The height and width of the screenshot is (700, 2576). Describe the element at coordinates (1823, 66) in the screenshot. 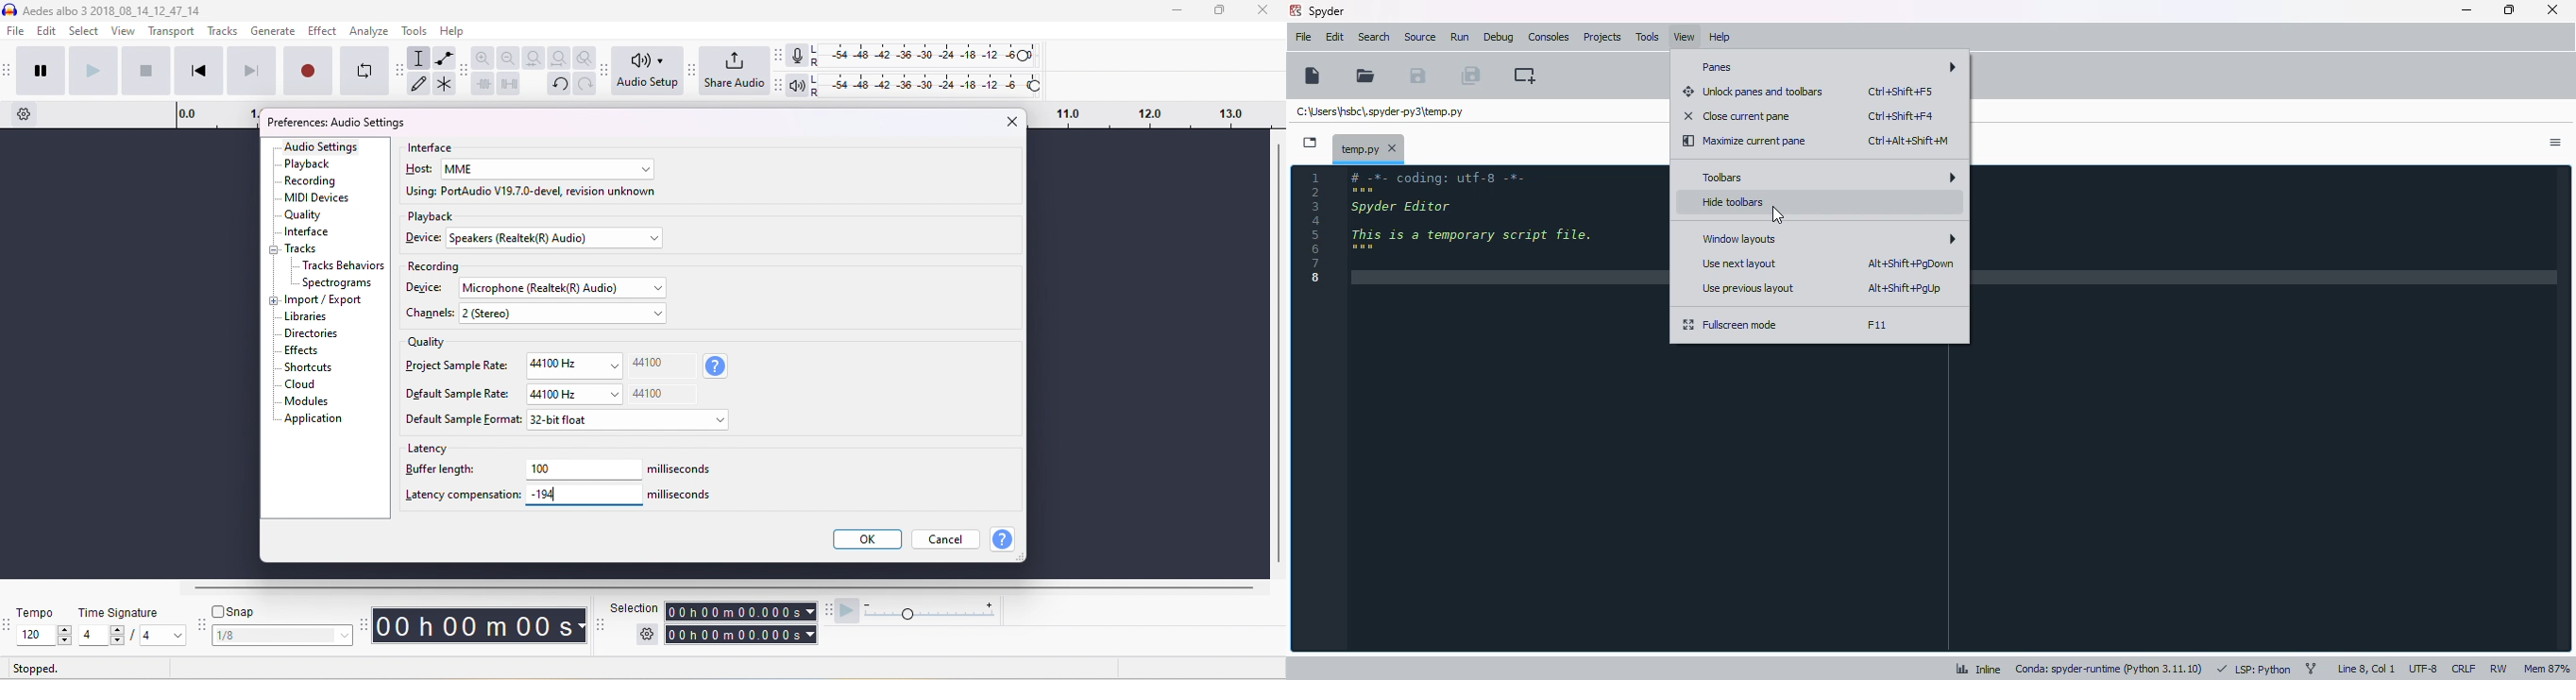

I see `panes` at that location.